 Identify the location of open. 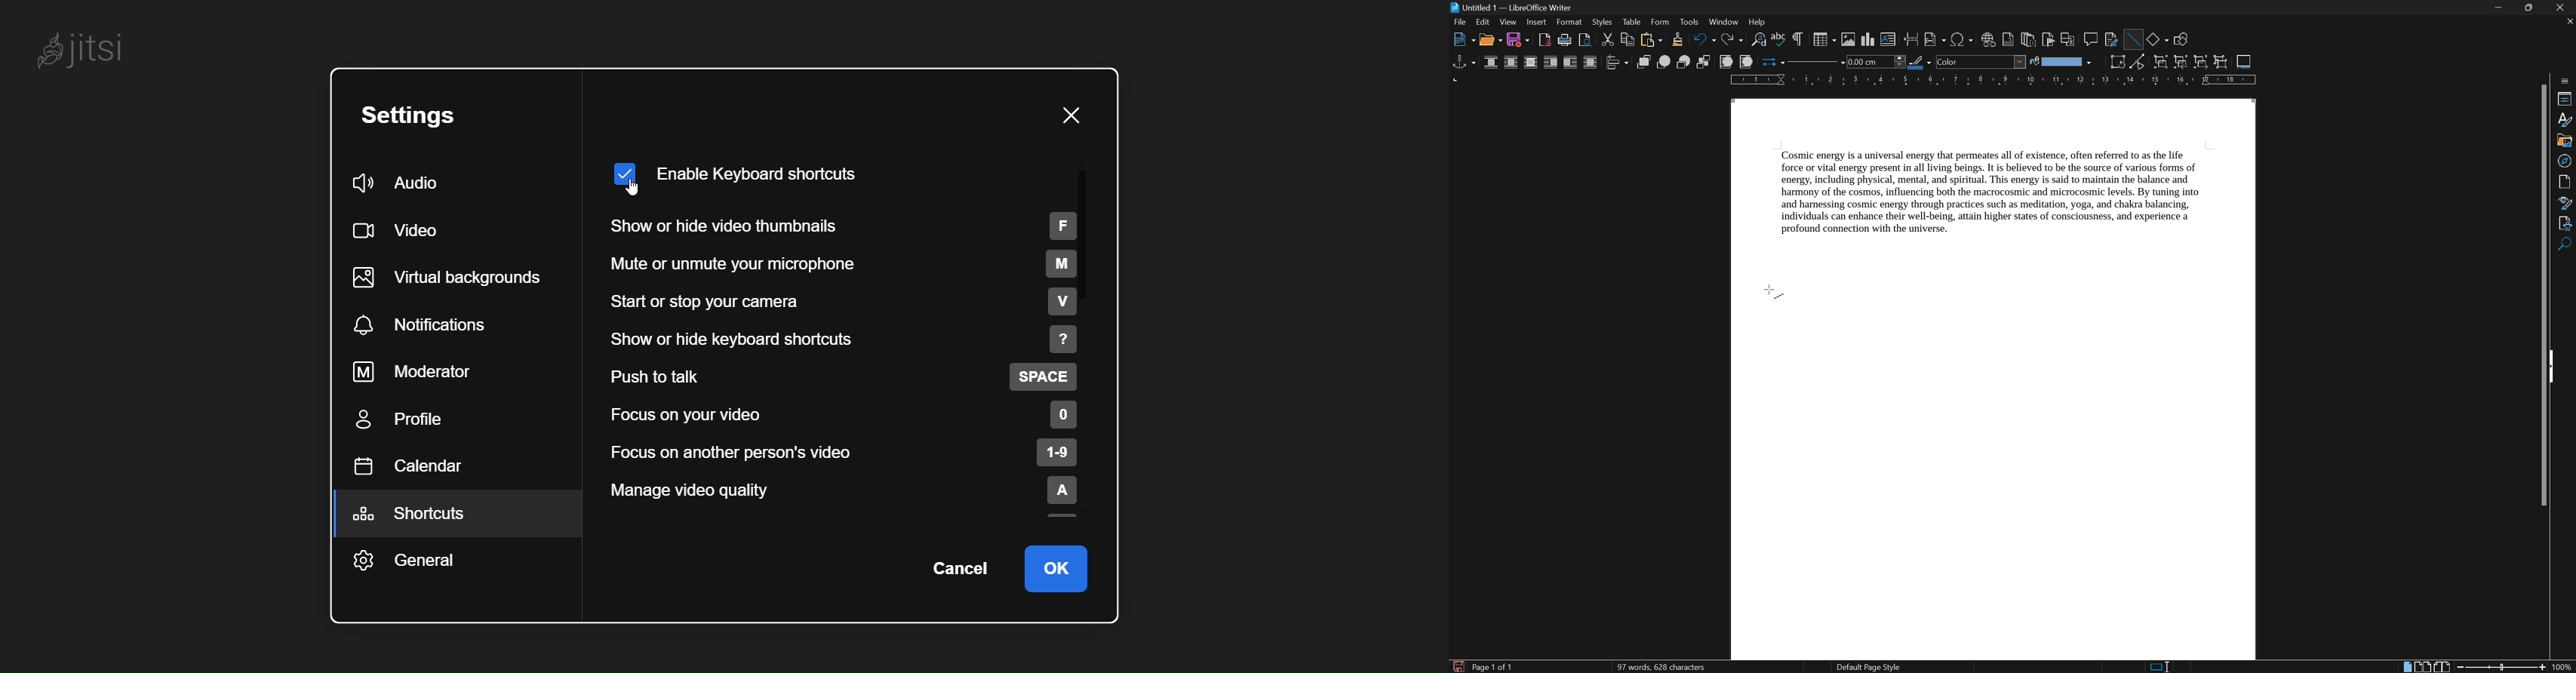
(1491, 41).